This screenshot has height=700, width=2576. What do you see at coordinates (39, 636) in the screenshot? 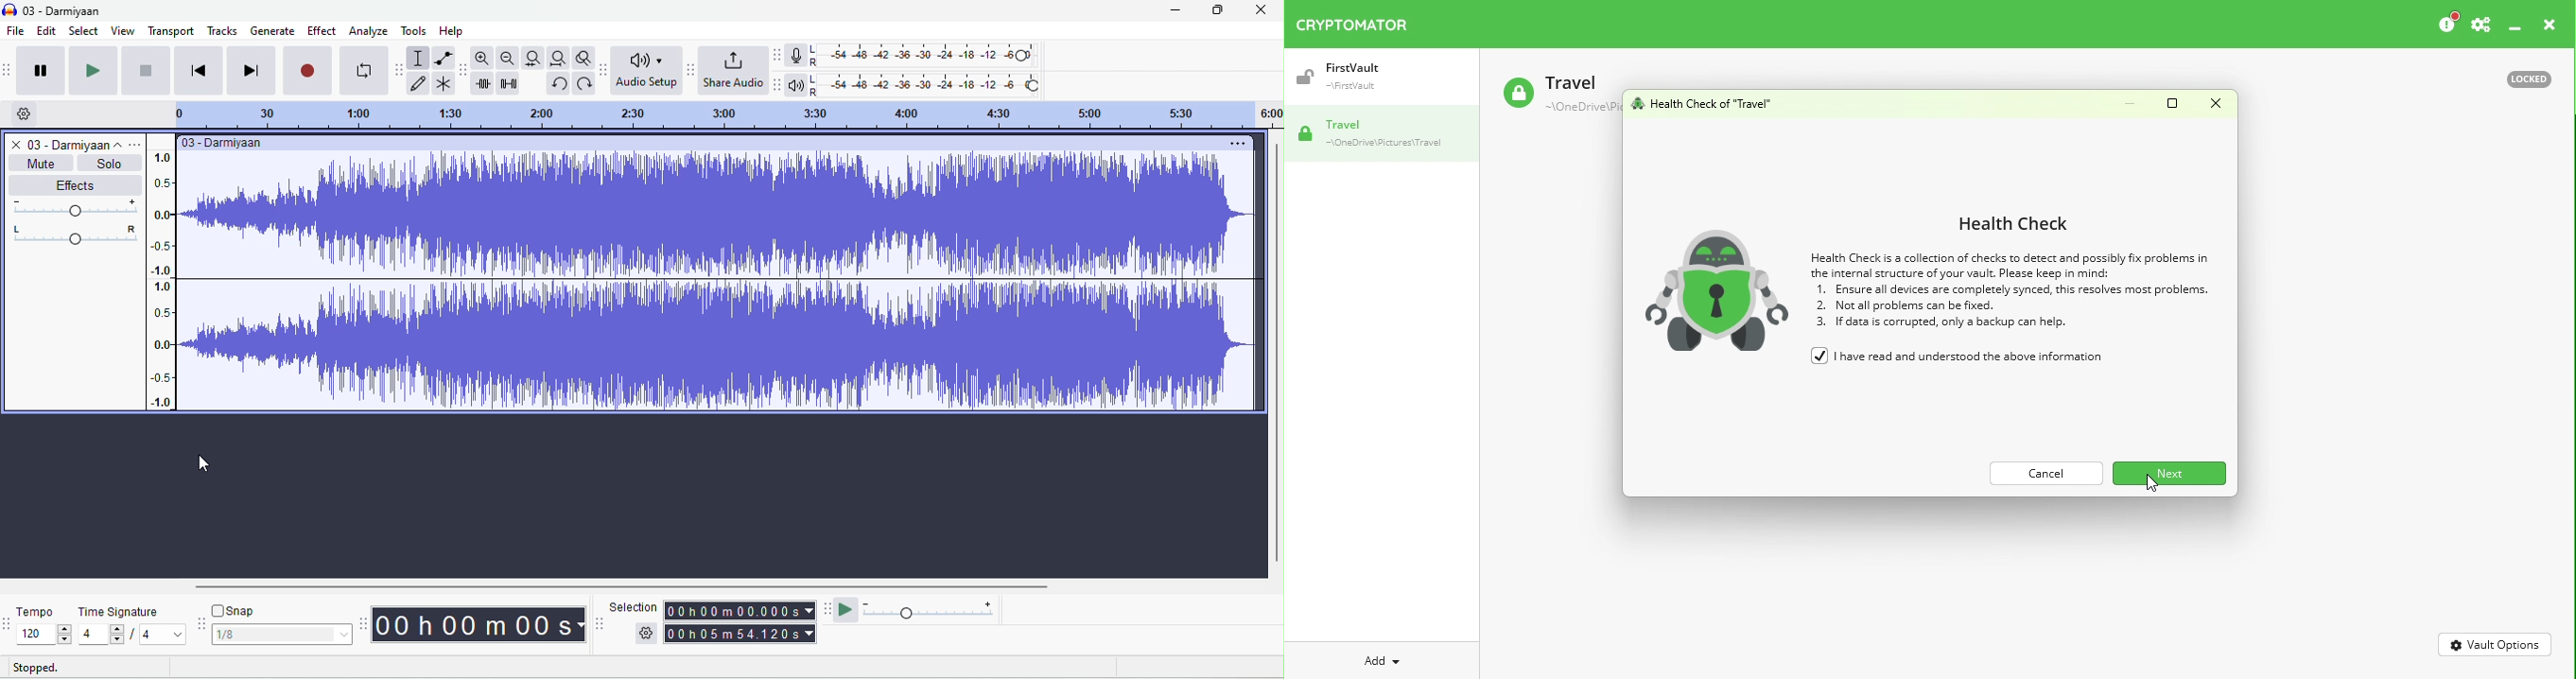
I see `select tempo` at bounding box center [39, 636].